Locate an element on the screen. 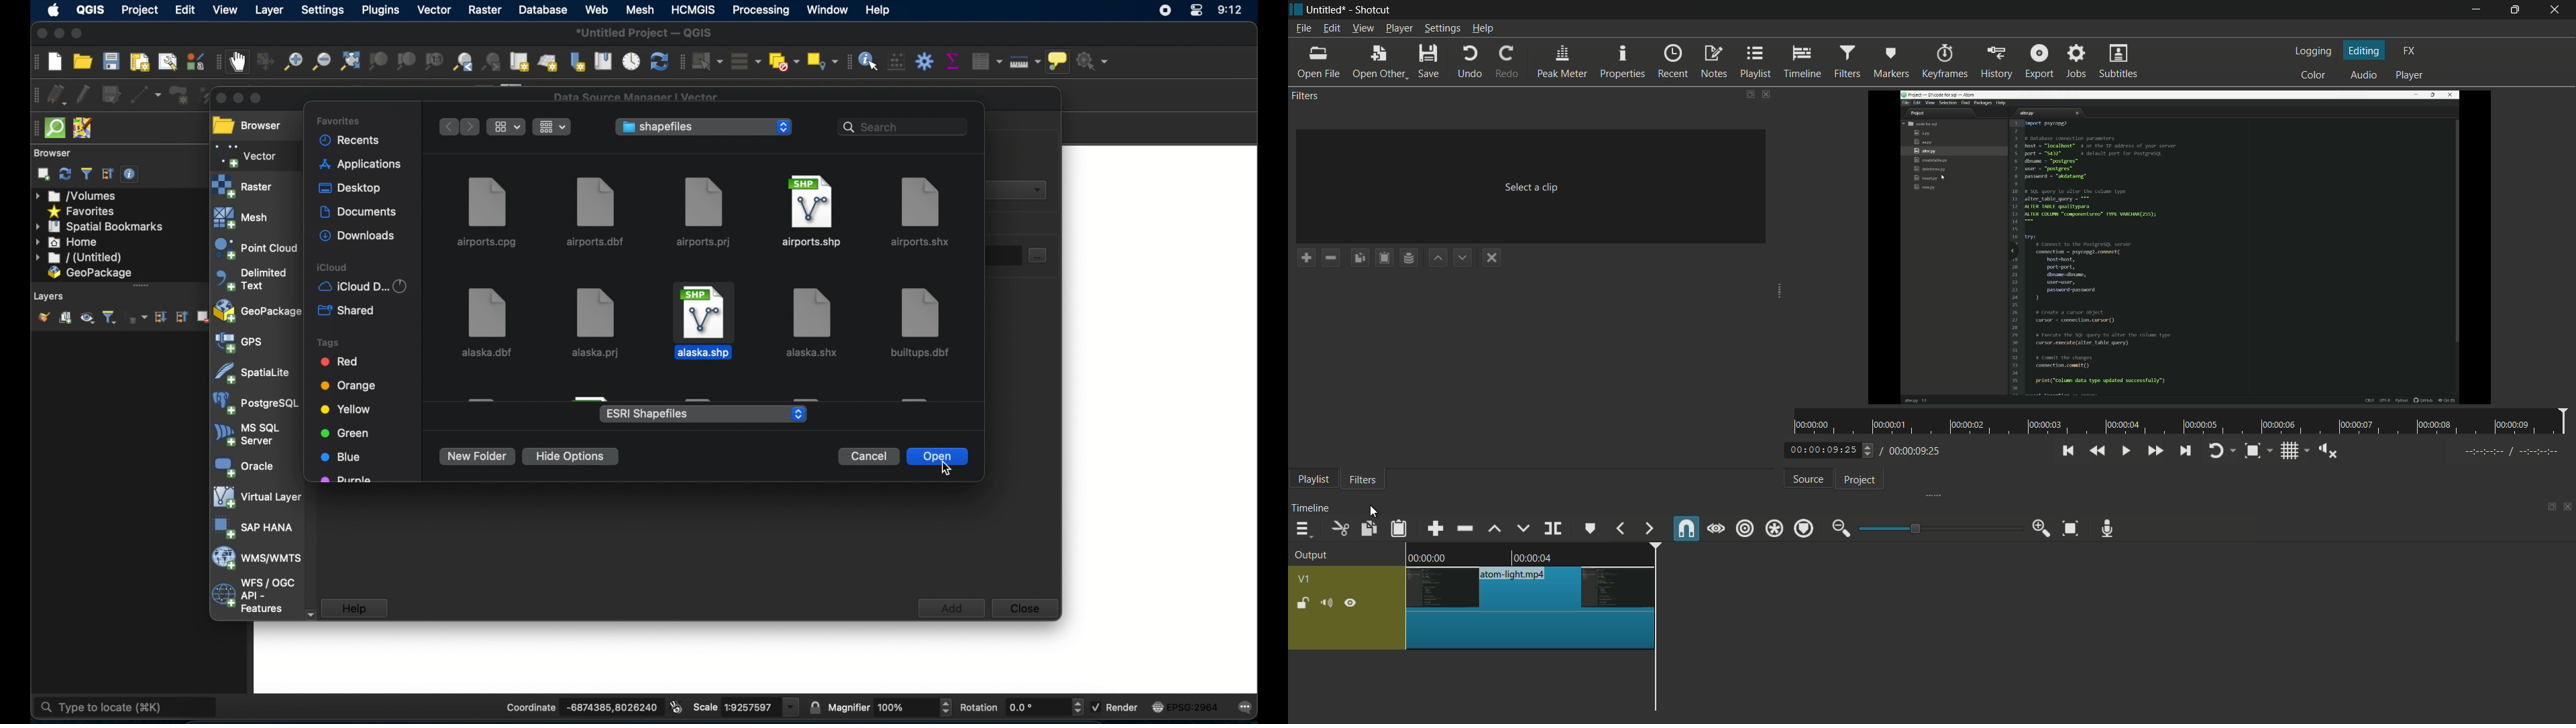 The image size is (2576, 728). show statistical summary is located at coordinates (952, 59).